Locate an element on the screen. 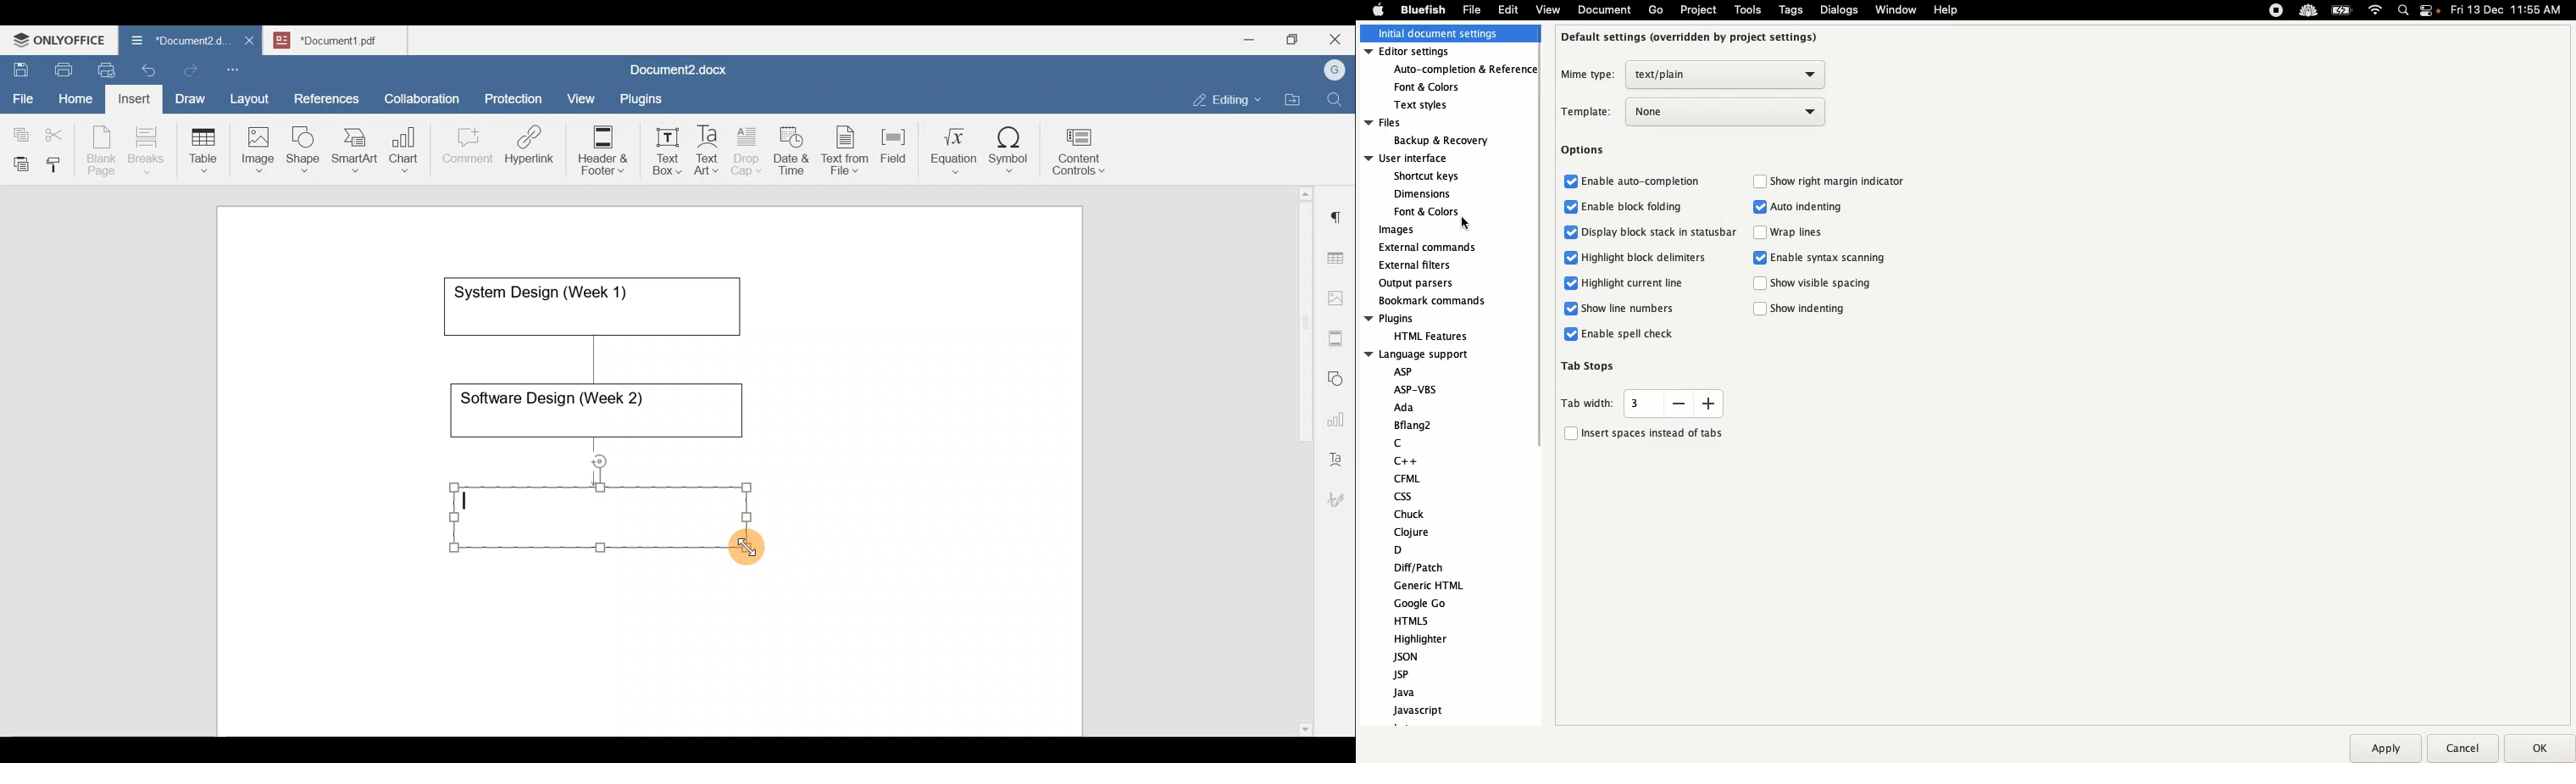 The width and height of the screenshot is (2576, 784). ONLYOFFICE is located at coordinates (60, 39).